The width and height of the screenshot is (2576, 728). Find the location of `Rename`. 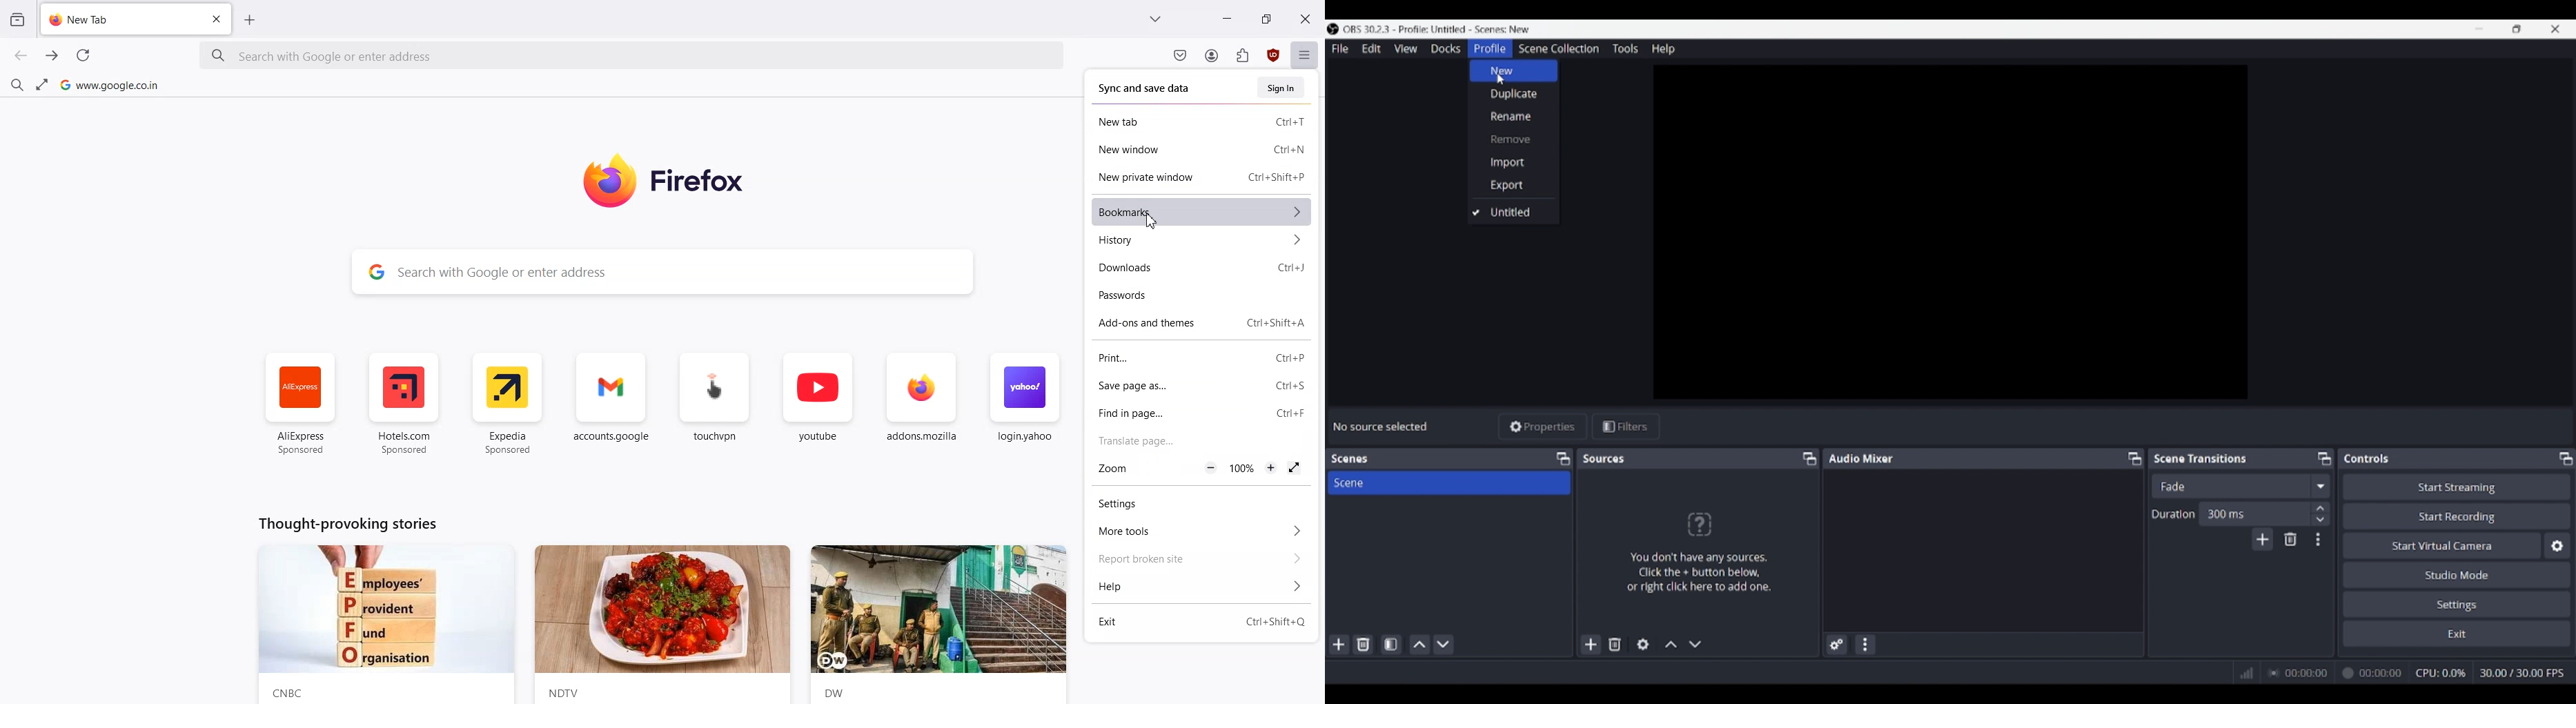

Rename is located at coordinates (1513, 115).